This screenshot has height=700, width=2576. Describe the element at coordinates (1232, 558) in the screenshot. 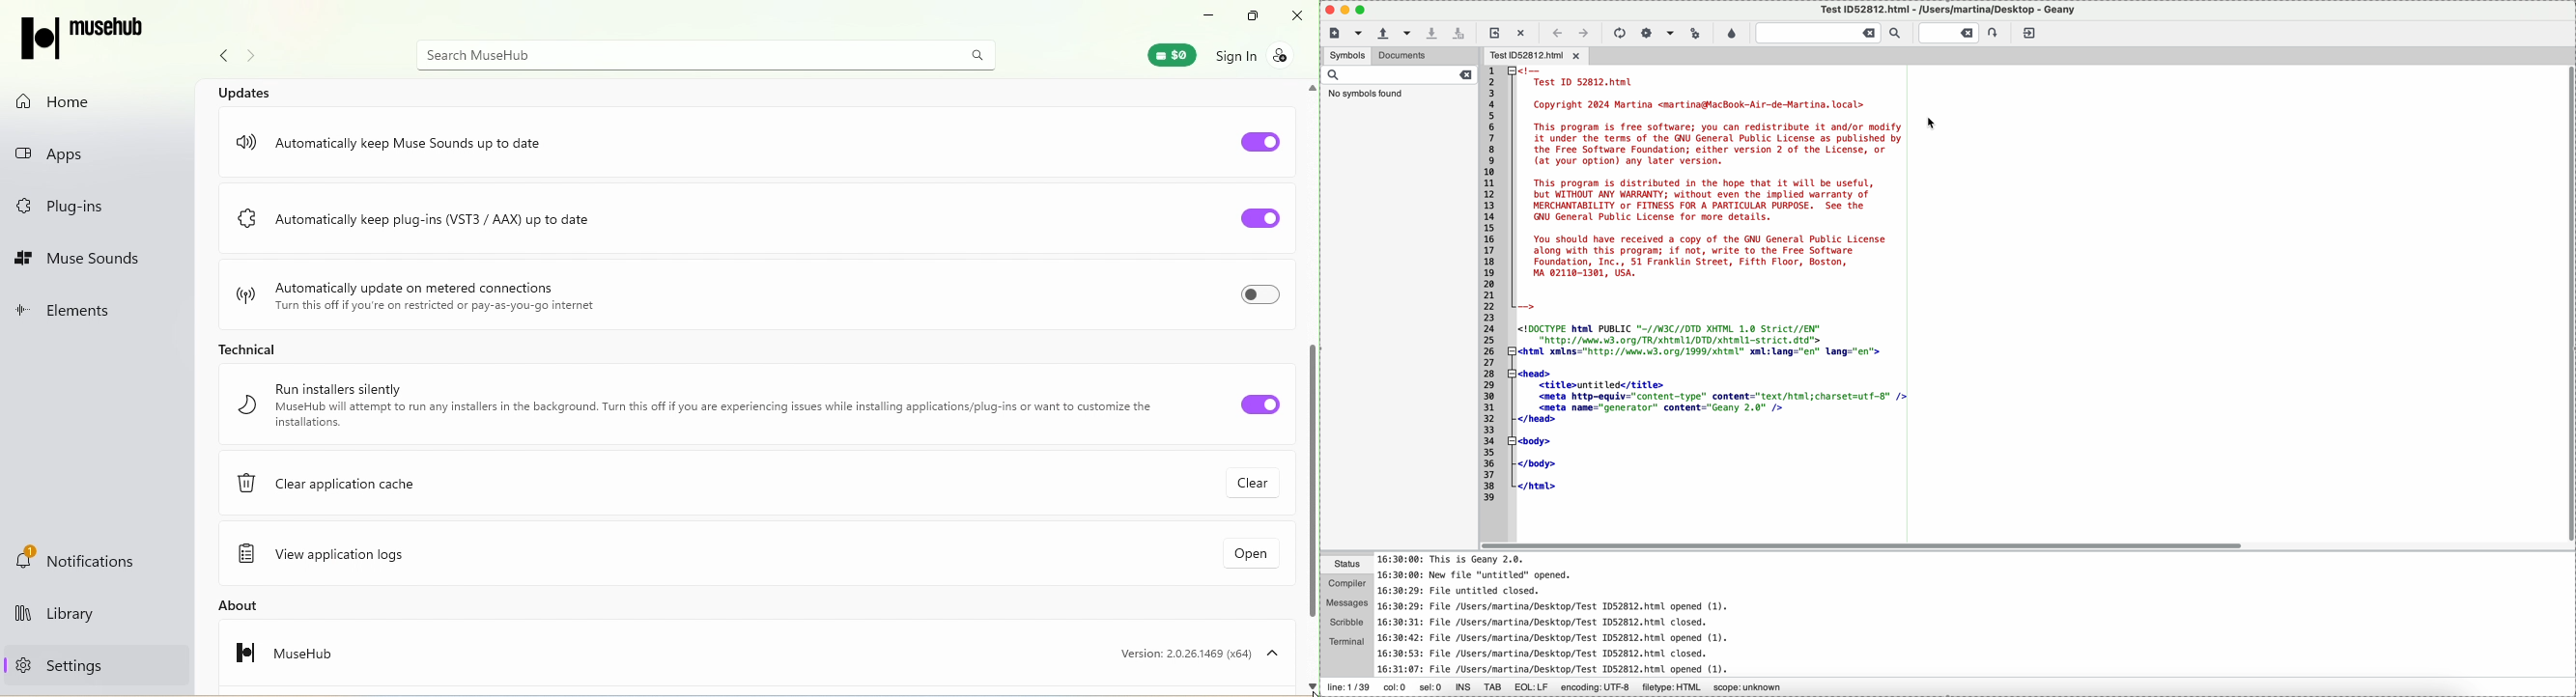

I see `Open` at that location.